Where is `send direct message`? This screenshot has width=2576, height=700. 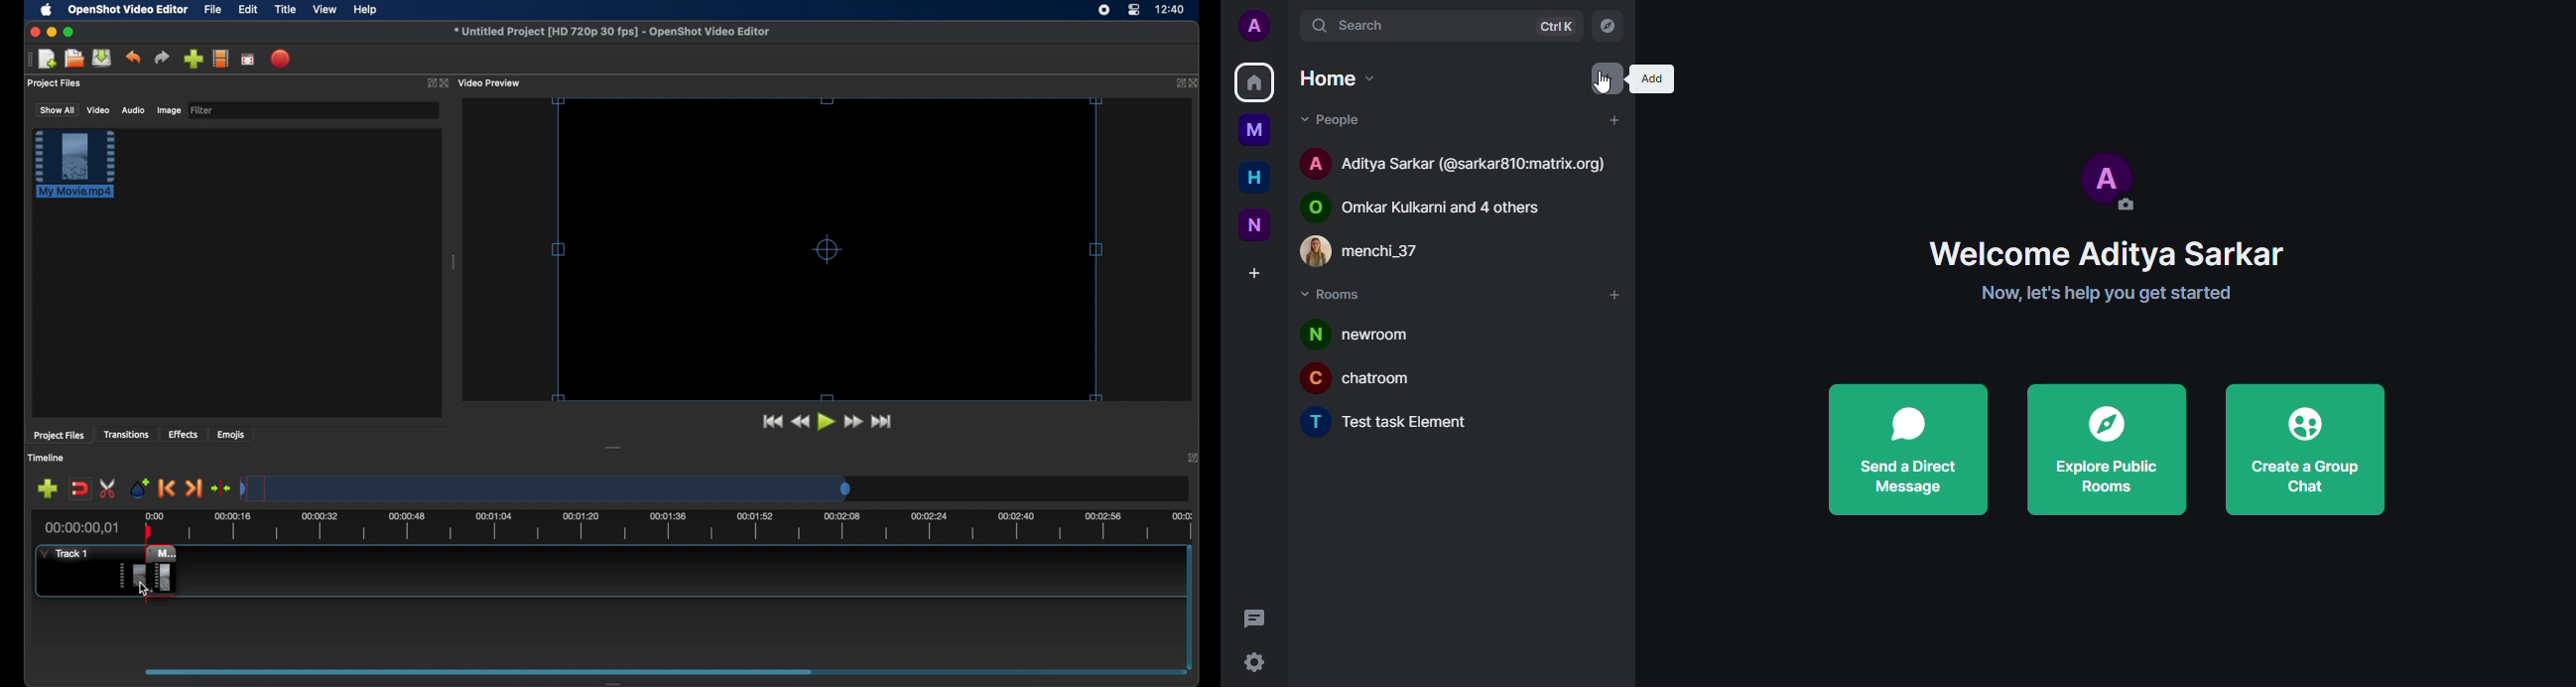 send direct message is located at coordinates (1905, 449).